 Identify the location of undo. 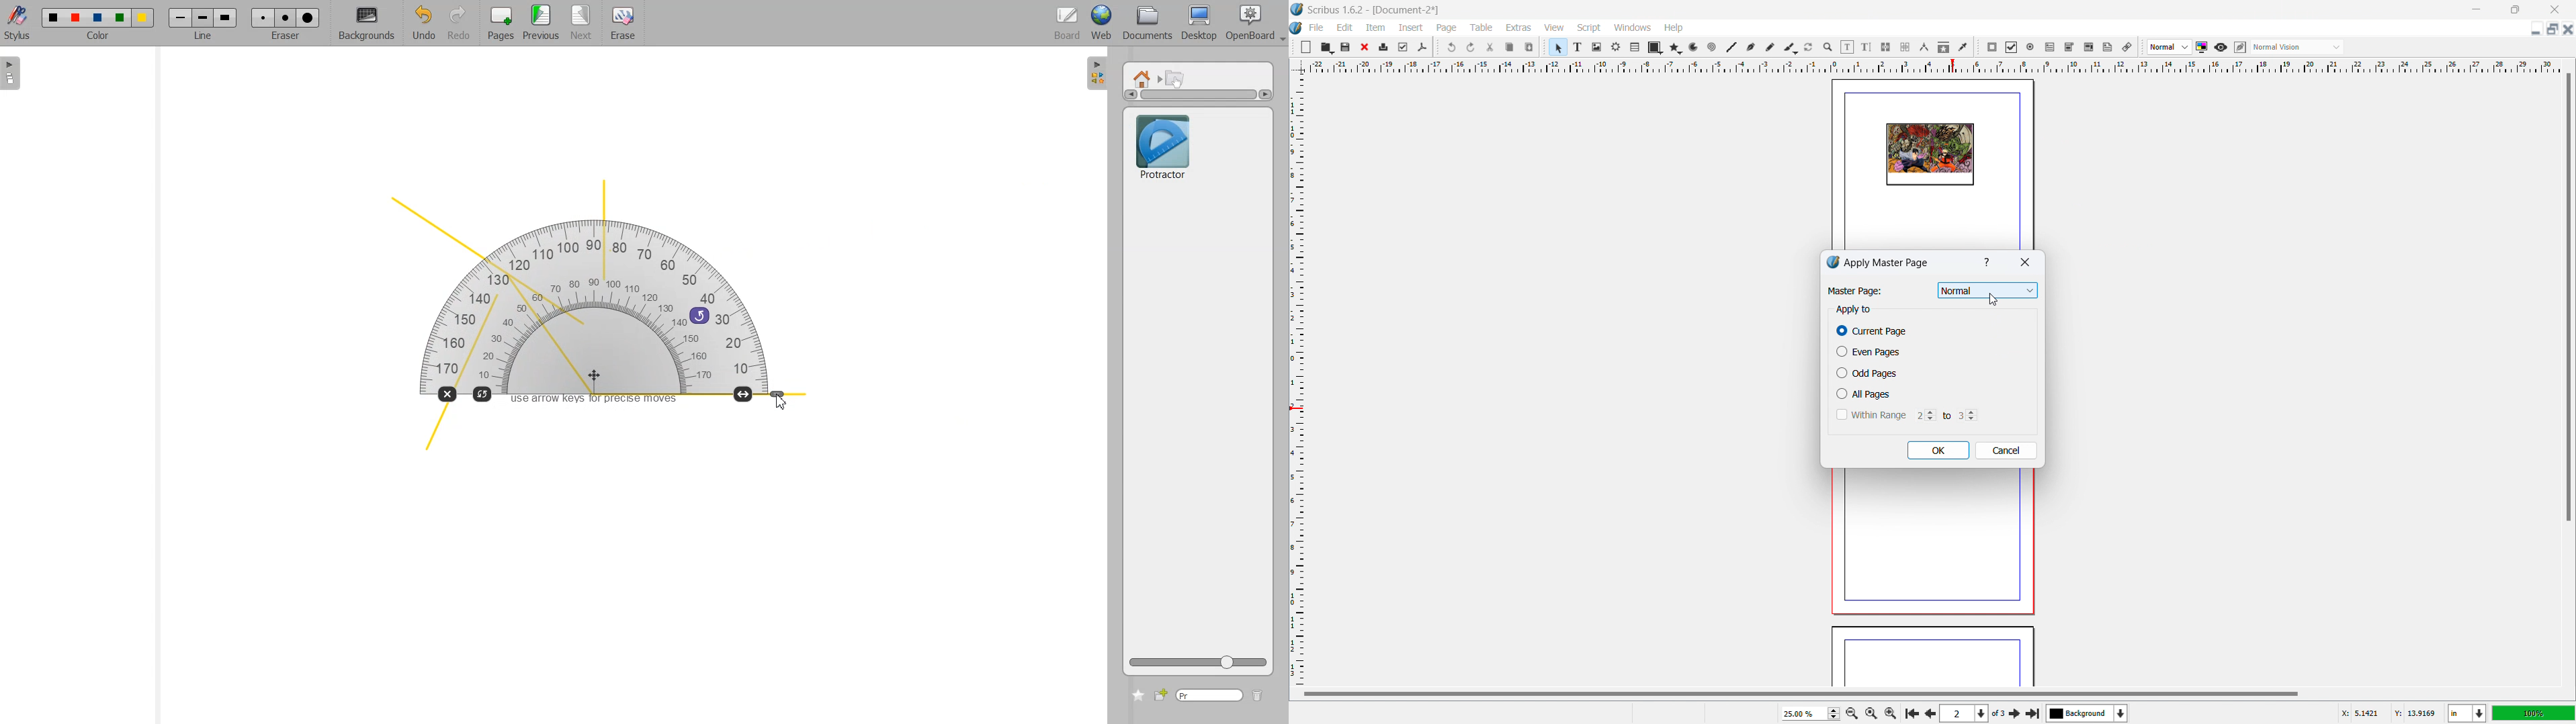
(1453, 47).